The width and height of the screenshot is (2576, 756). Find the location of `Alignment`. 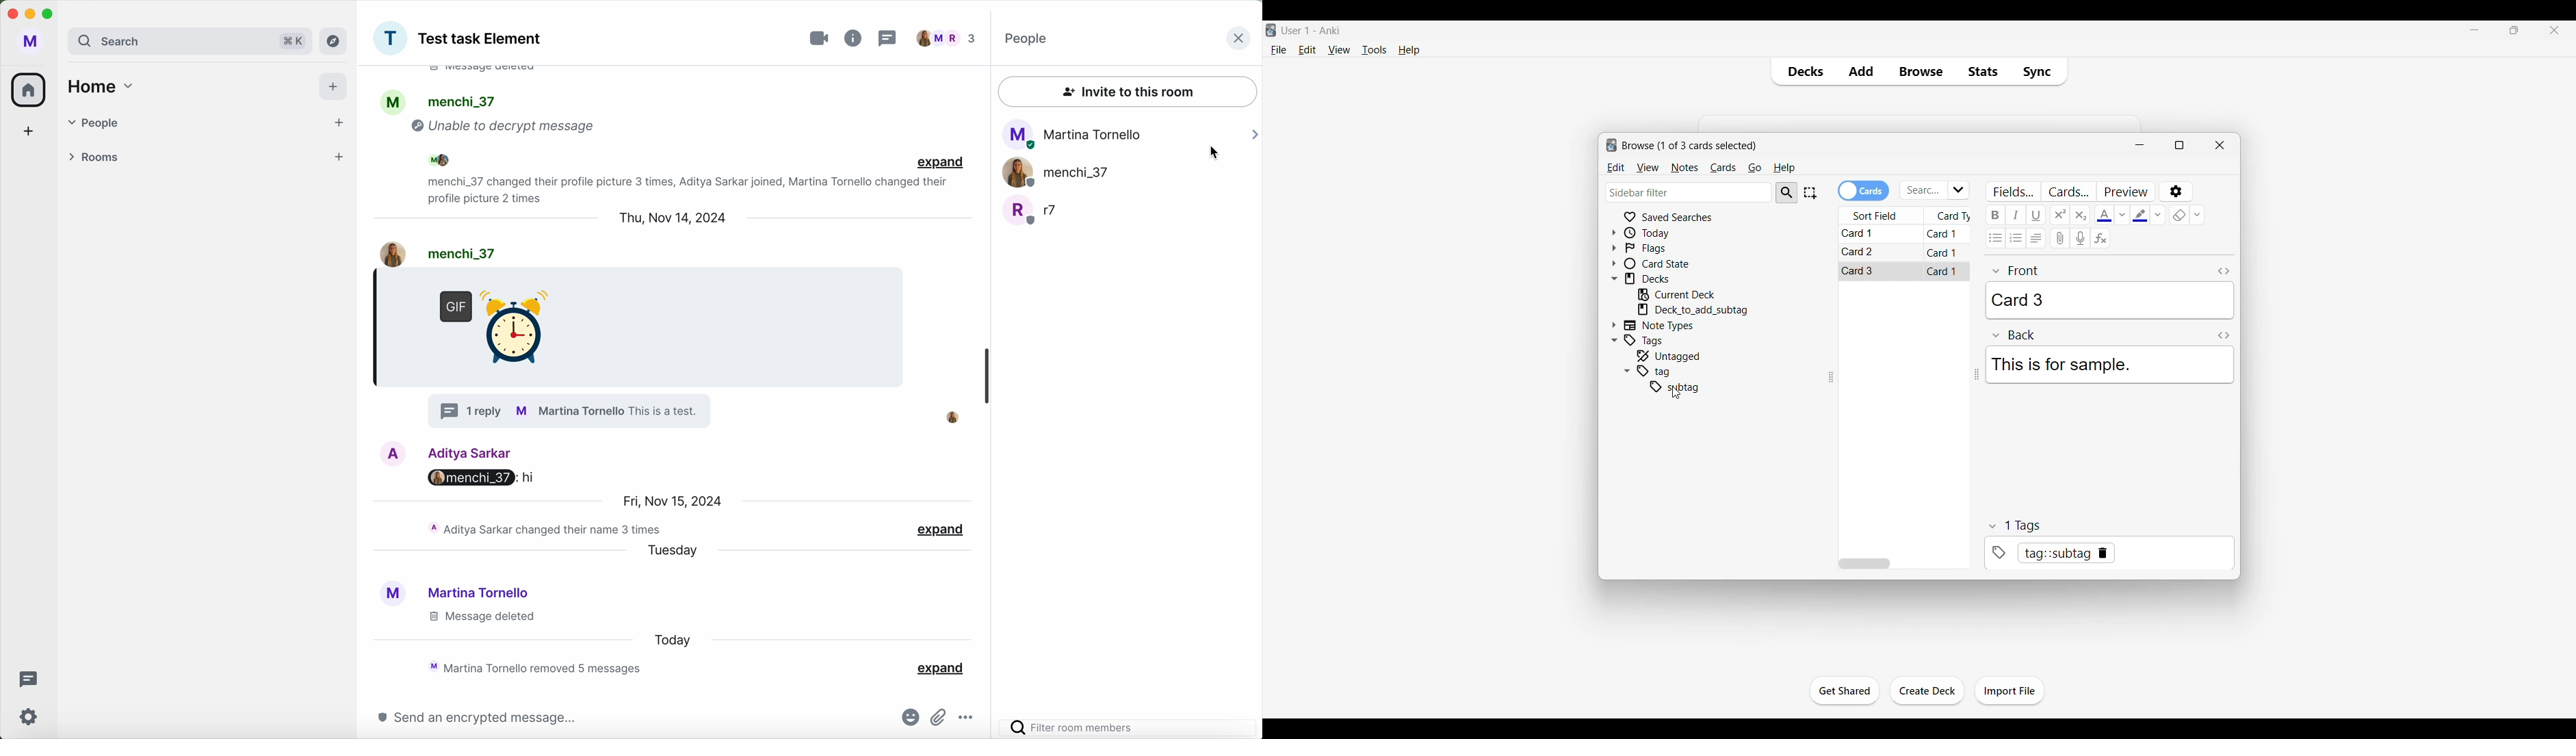

Alignment is located at coordinates (2035, 238).